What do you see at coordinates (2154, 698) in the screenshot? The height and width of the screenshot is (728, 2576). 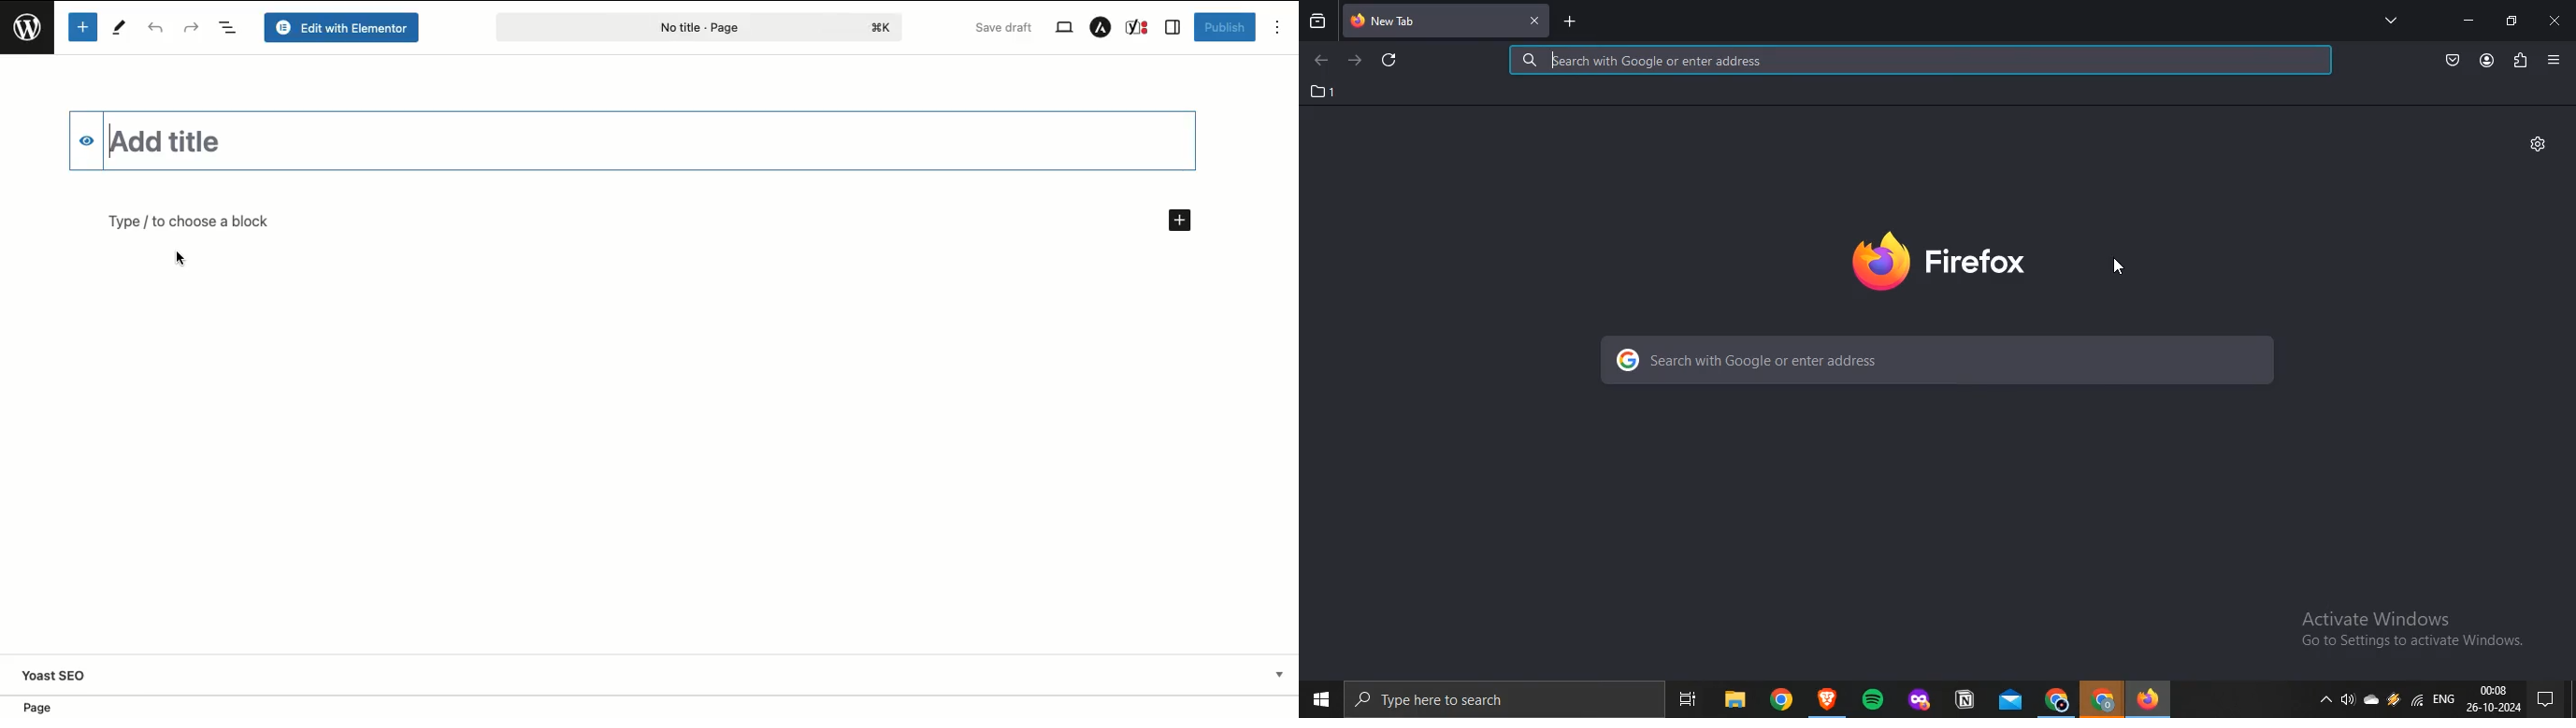 I see `firefox` at bounding box center [2154, 698].